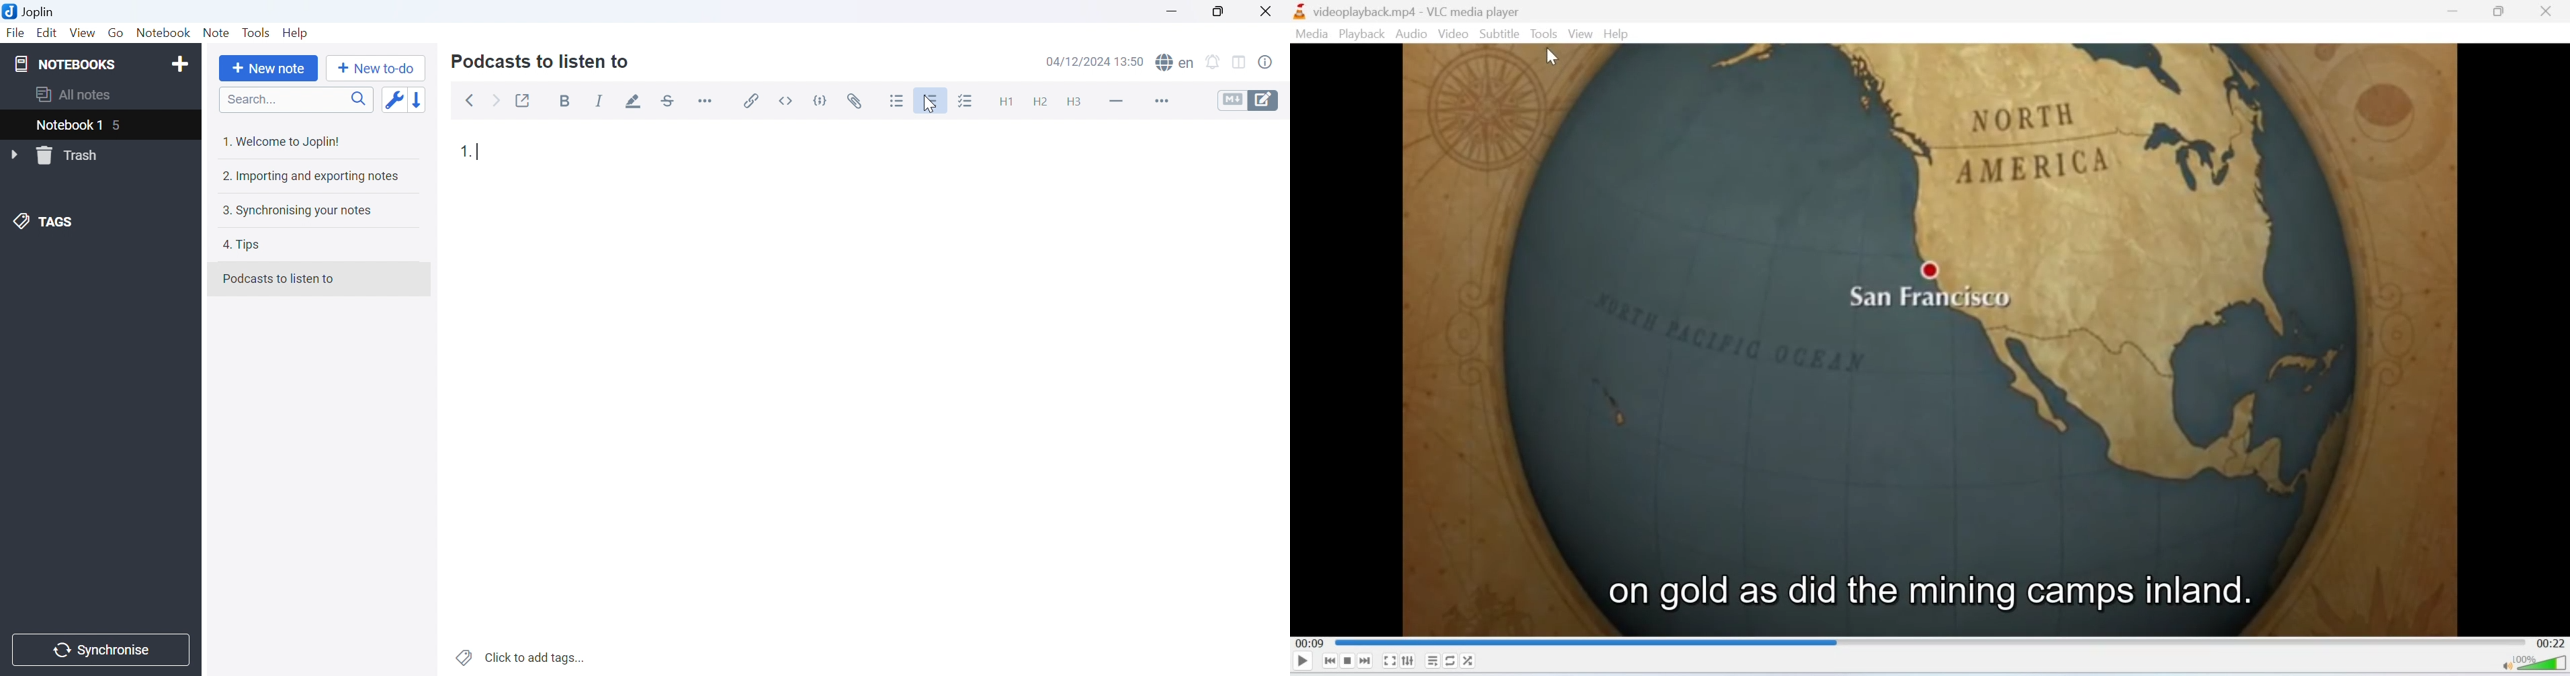 Image resolution: width=2576 pixels, height=700 pixels. I want to click on Subtitle, so click(1499, 35).